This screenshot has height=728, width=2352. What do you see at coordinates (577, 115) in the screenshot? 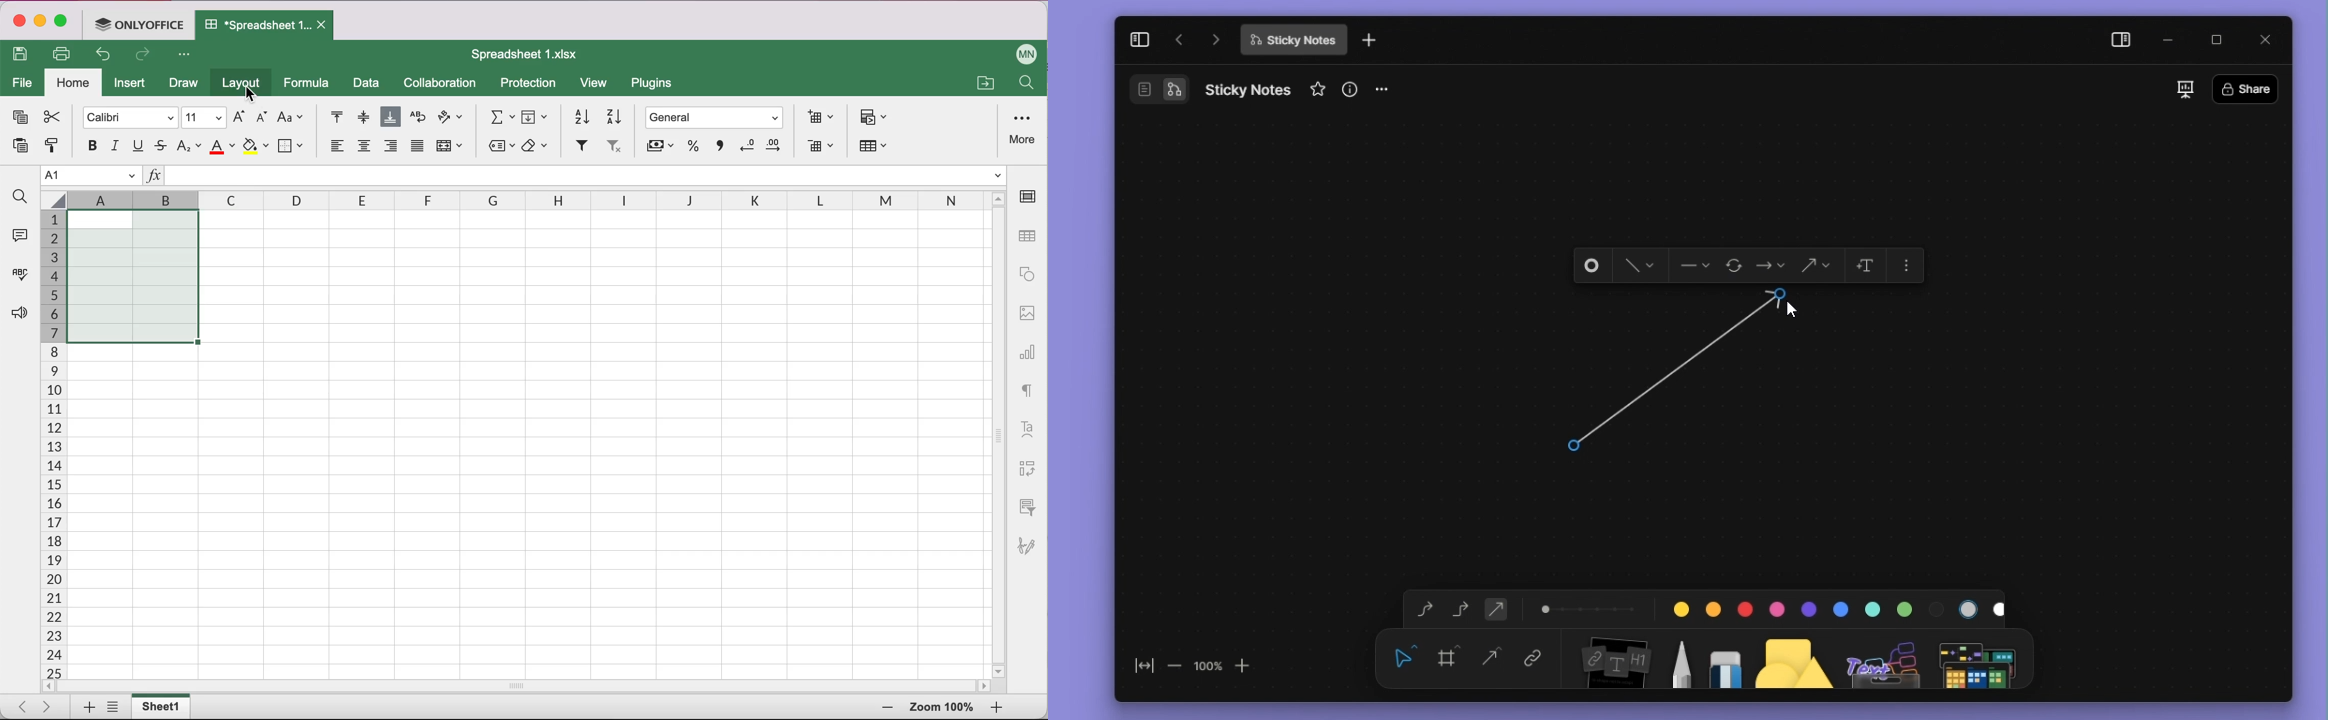
I see `sort ascending` at bounding box center [577, 115].